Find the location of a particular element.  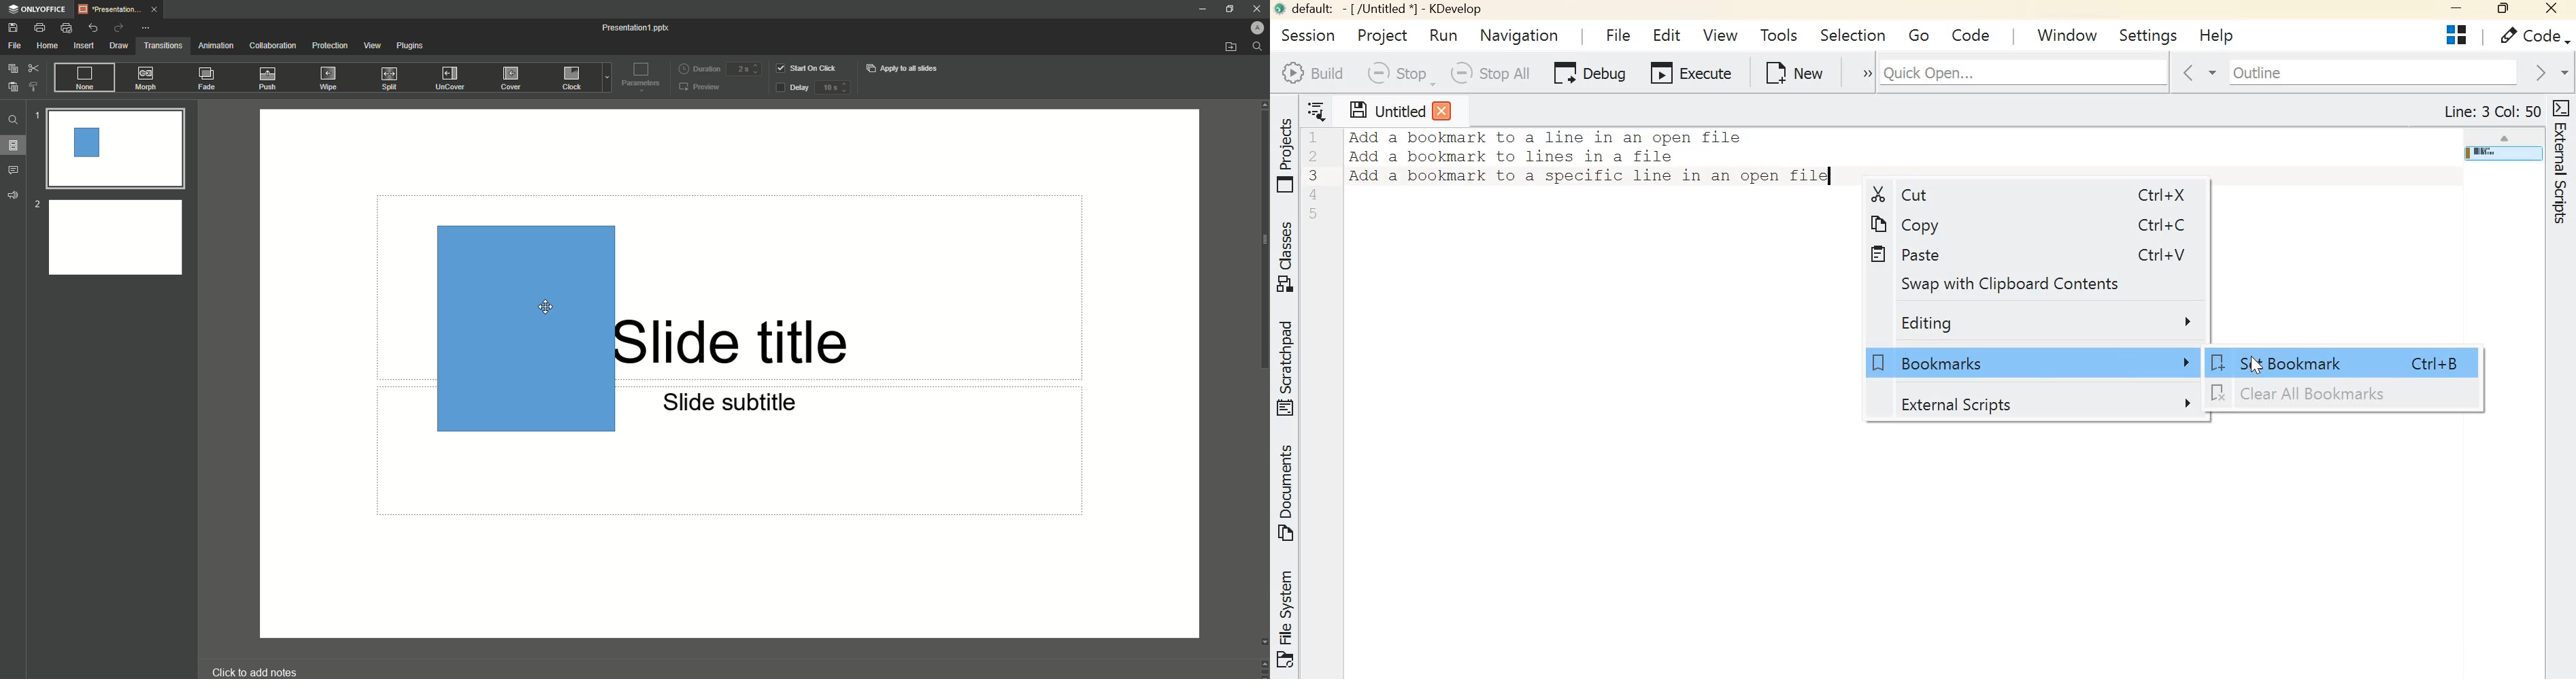

Slide title is located at coordinates (737, 340).